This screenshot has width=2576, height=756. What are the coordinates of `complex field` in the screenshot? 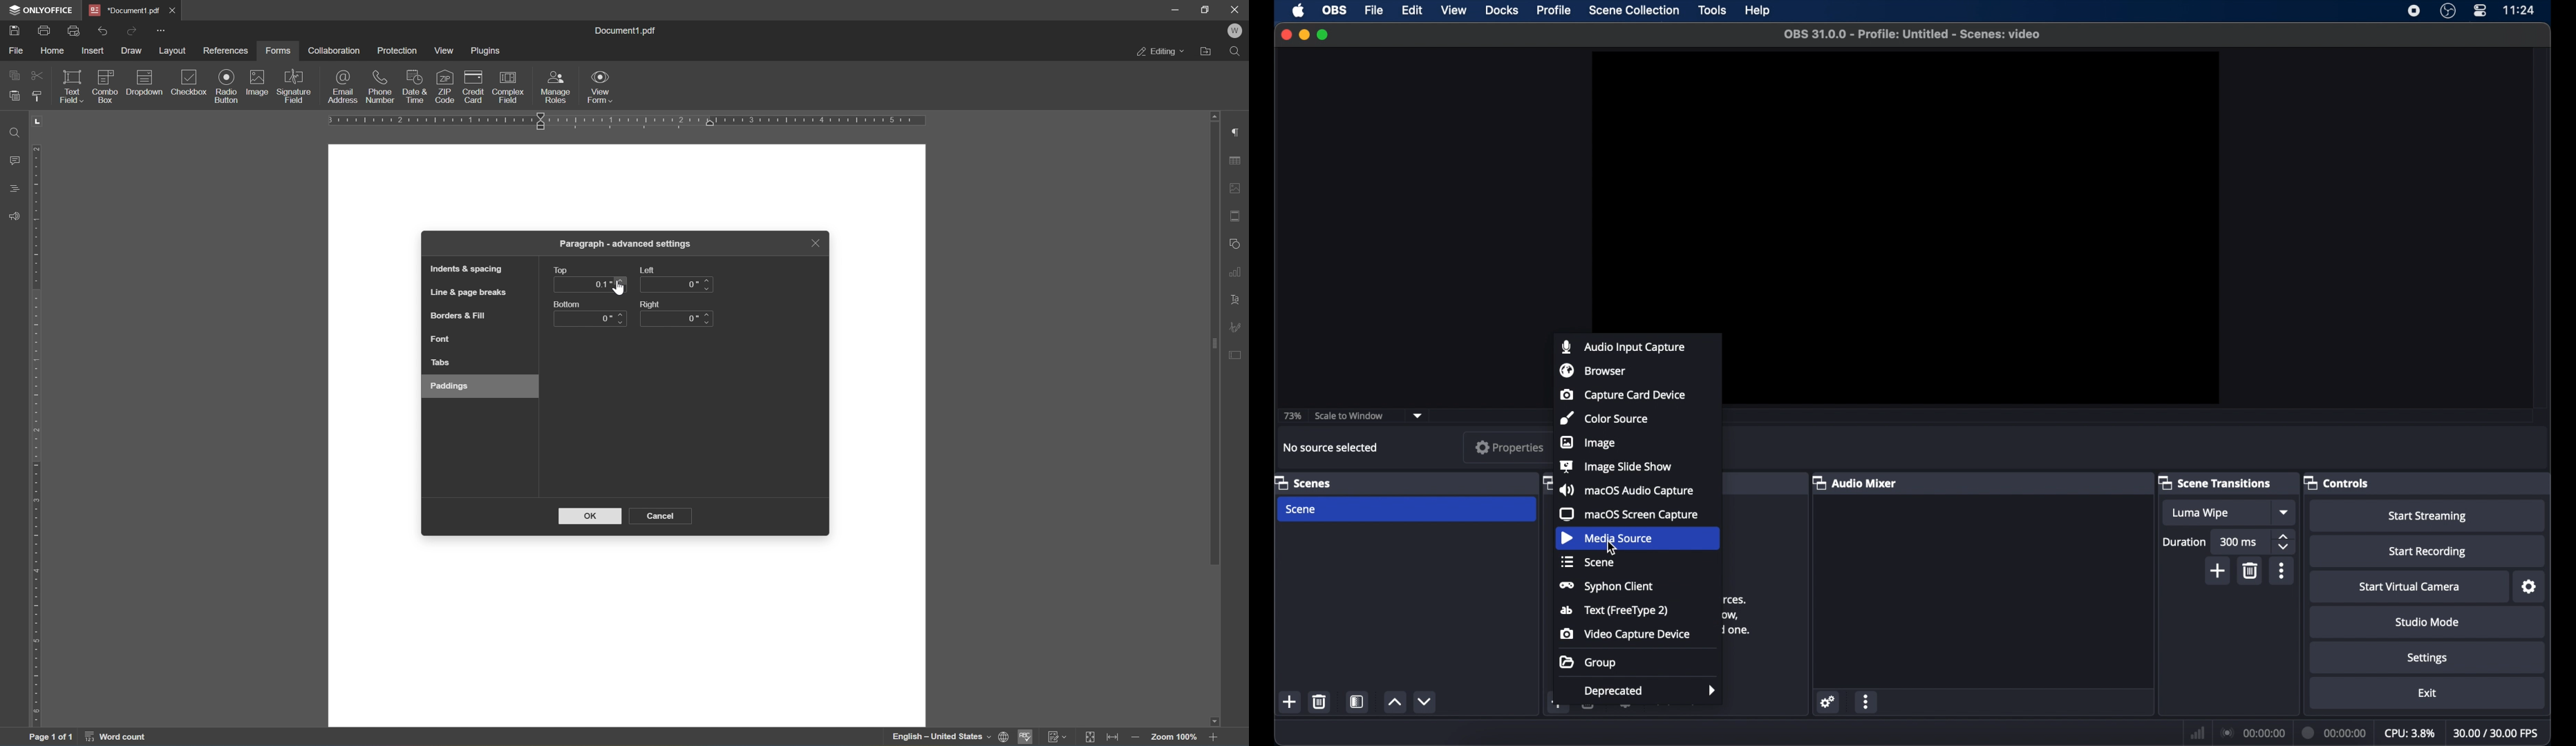 It's located at (509, 86).